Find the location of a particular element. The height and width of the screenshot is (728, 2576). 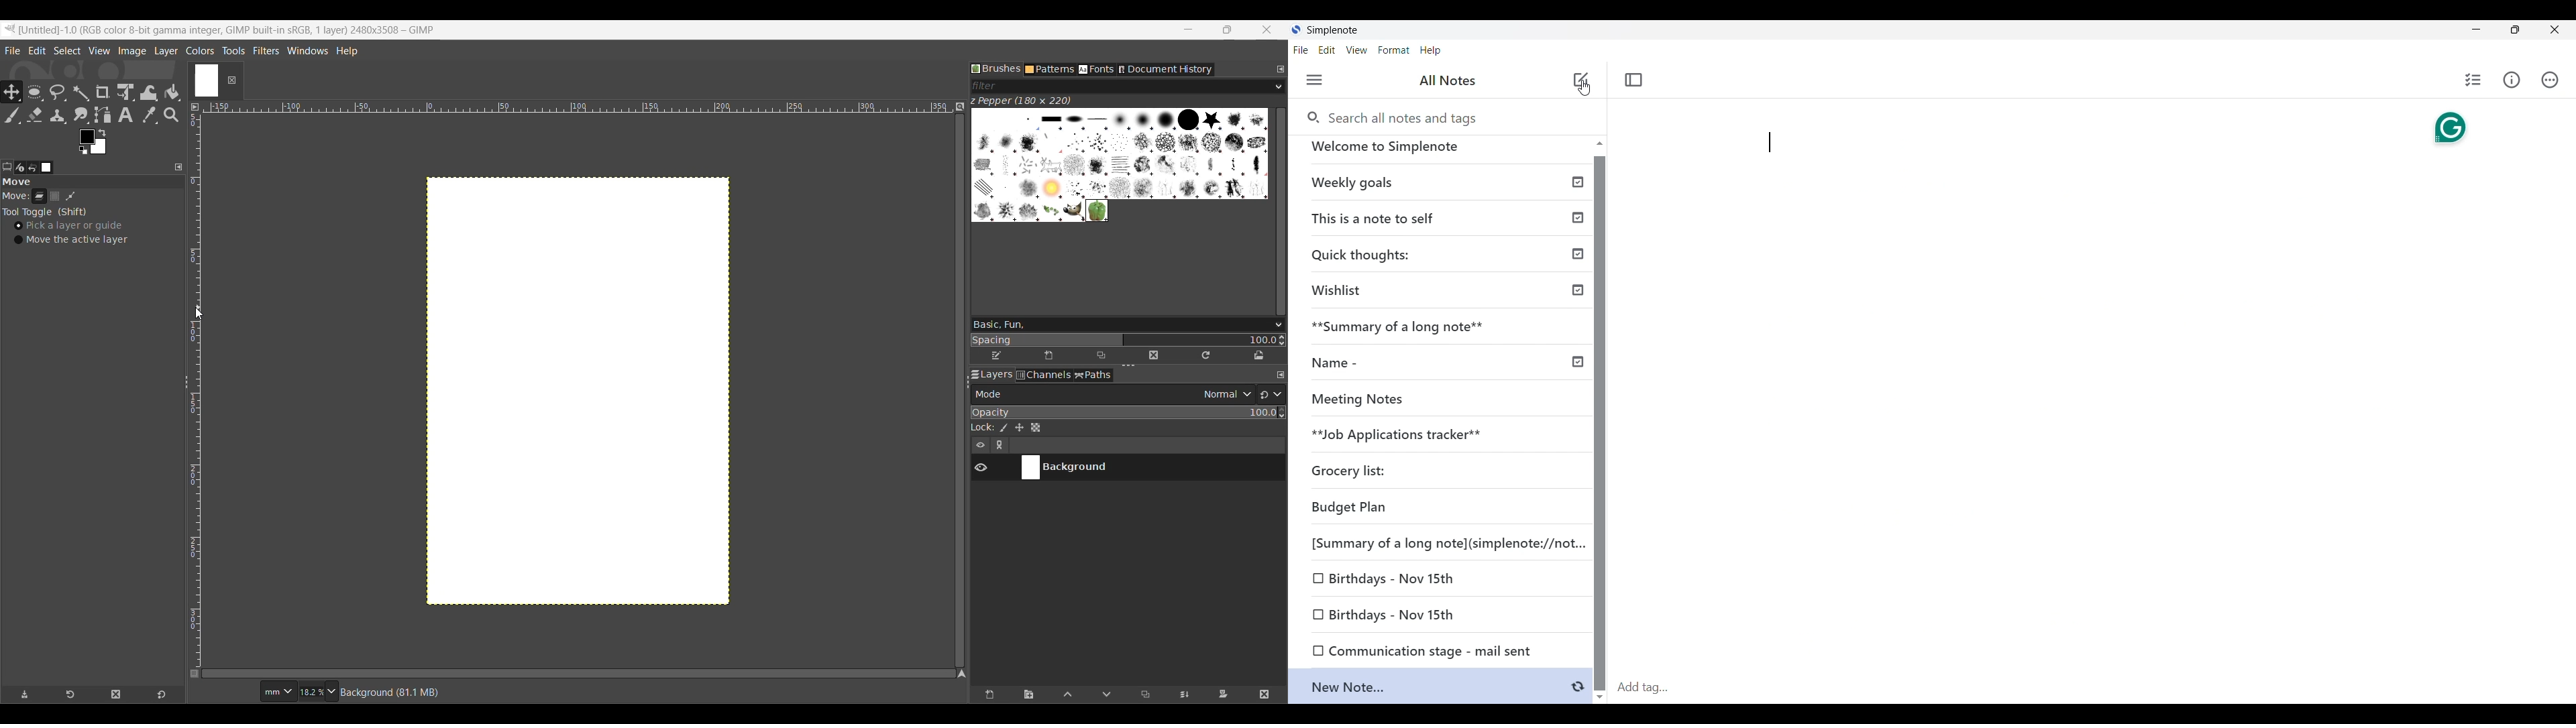

Move layer one step up is located at coordinates (1068, 695).